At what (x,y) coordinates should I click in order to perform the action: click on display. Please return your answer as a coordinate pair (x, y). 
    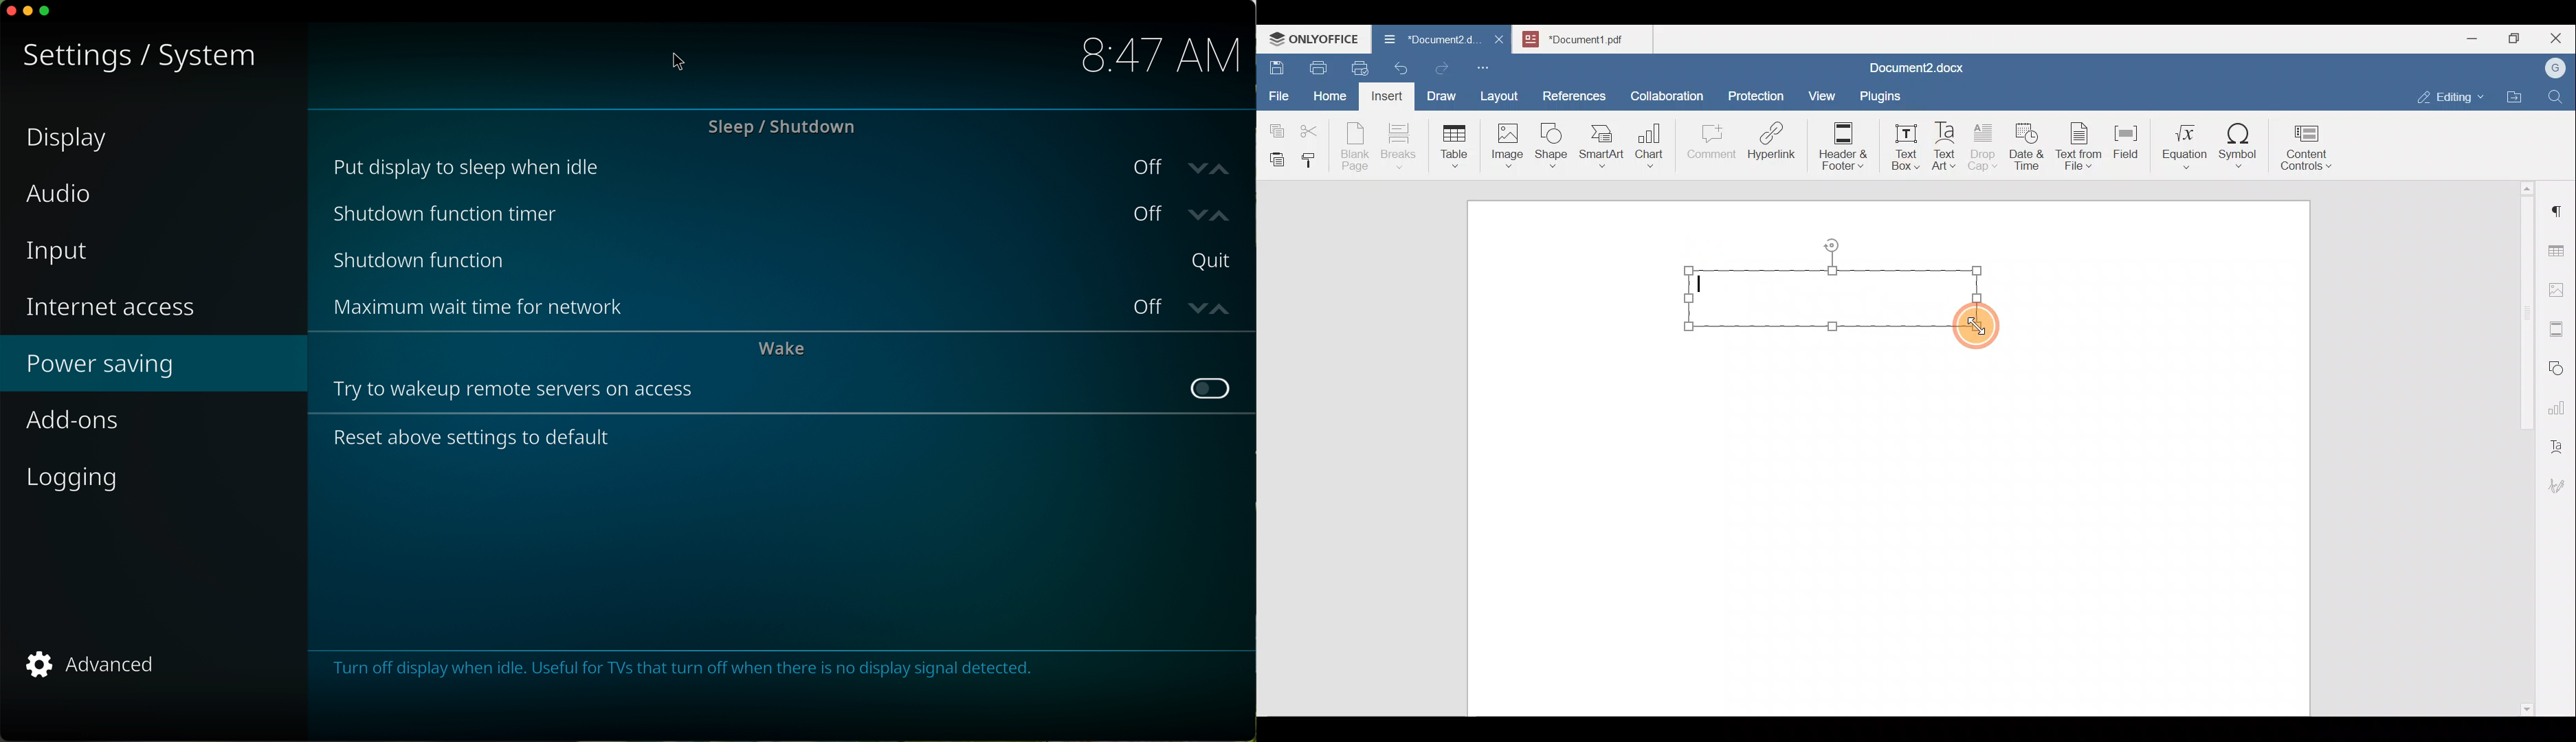
    Looking at the image, I should click on (67, 139).